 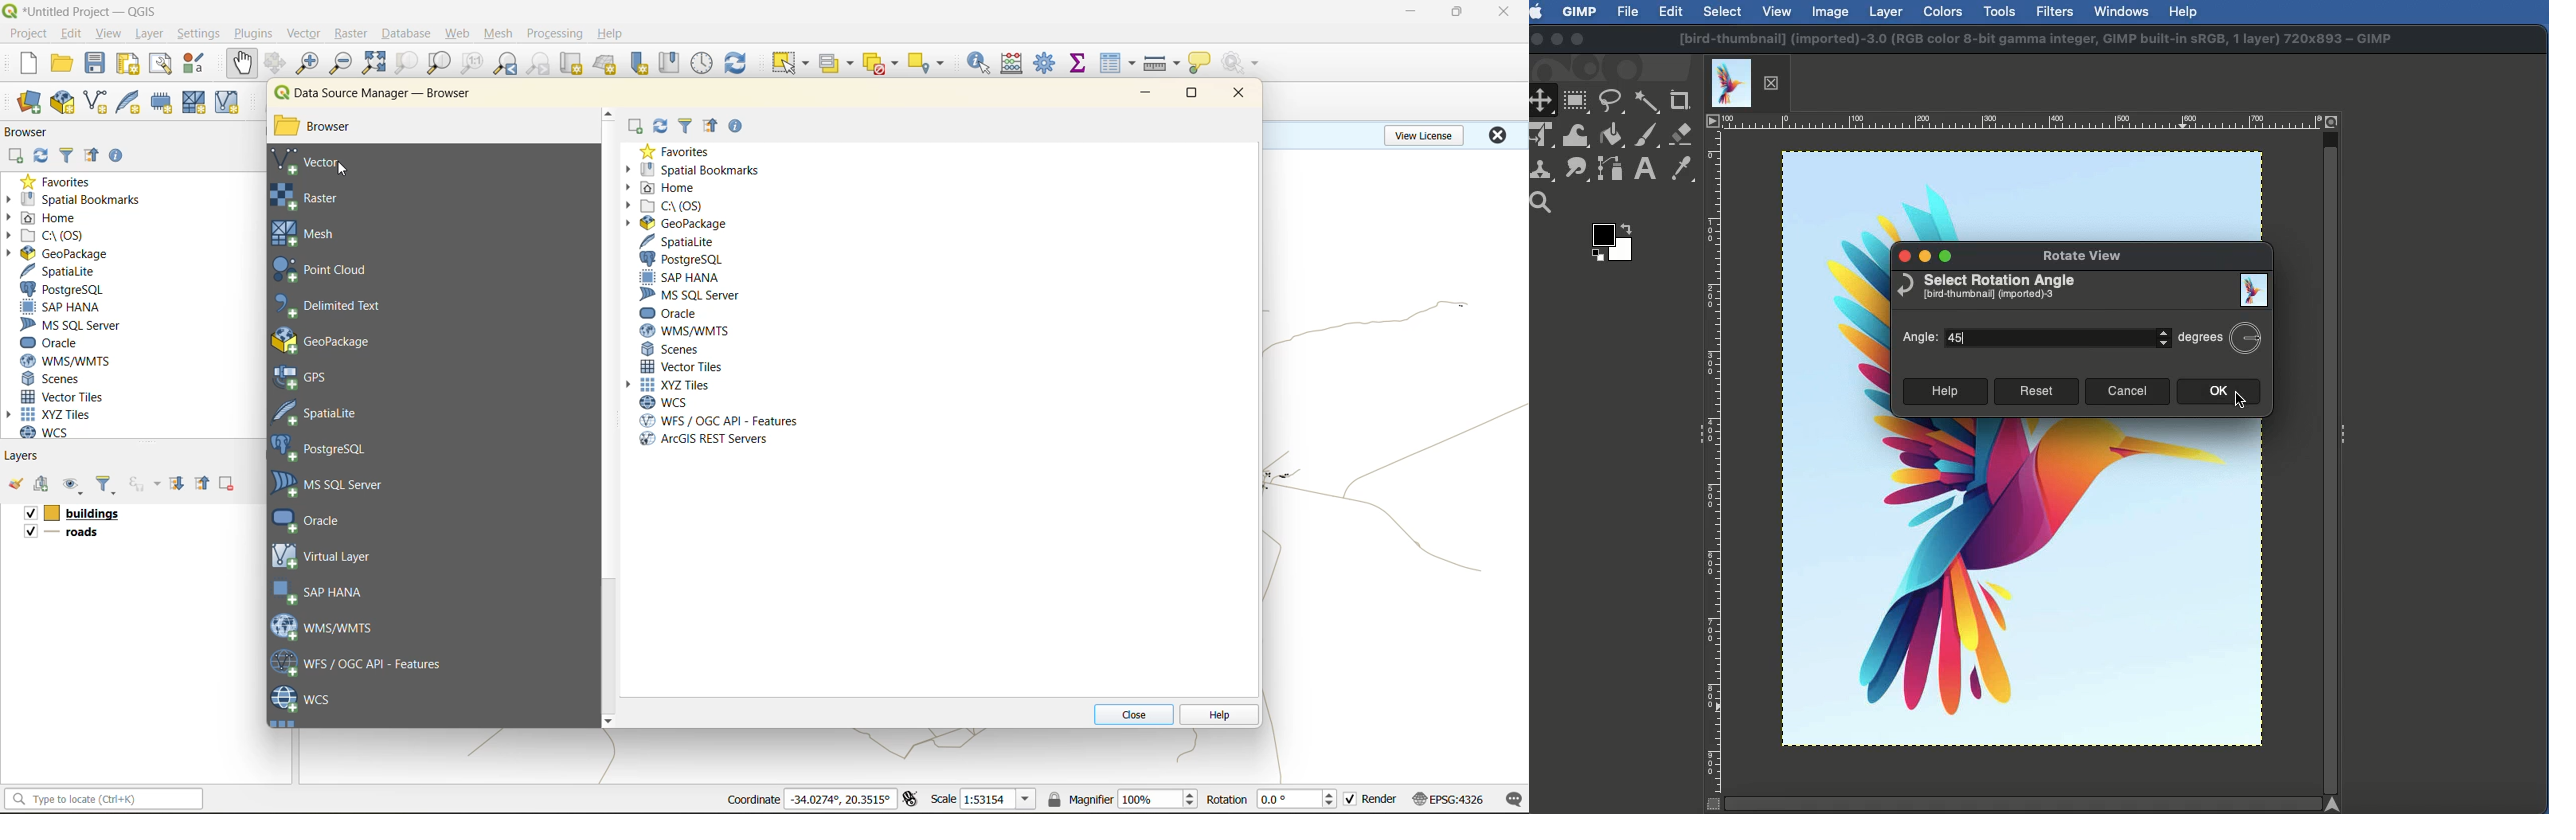 What do you see at coordinates (1227, 800) in the screenshot?
I see `rotation` at bounding box center [1227, 800].